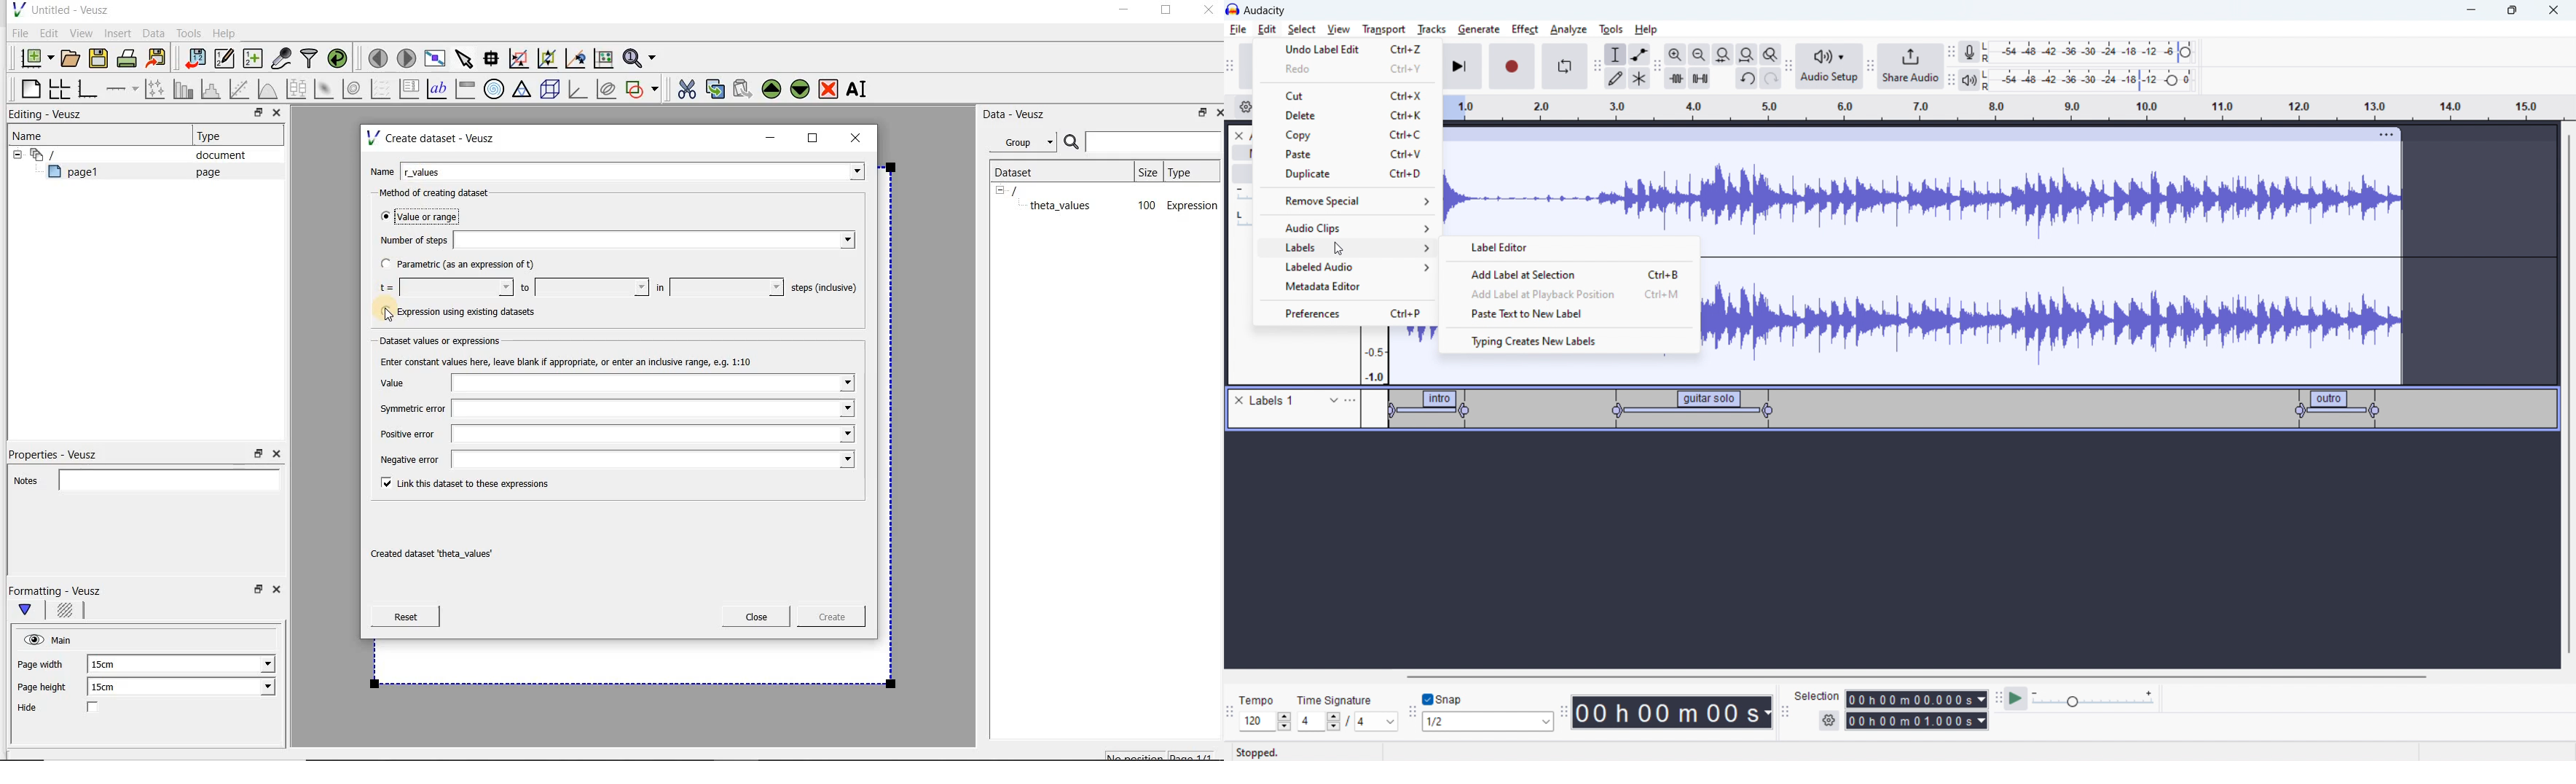 The image size is (2576, 784). What do you see at coordinates (1639, 54) in the screenshot?
I see `envelop tool` at bounding box center [1639, 54].